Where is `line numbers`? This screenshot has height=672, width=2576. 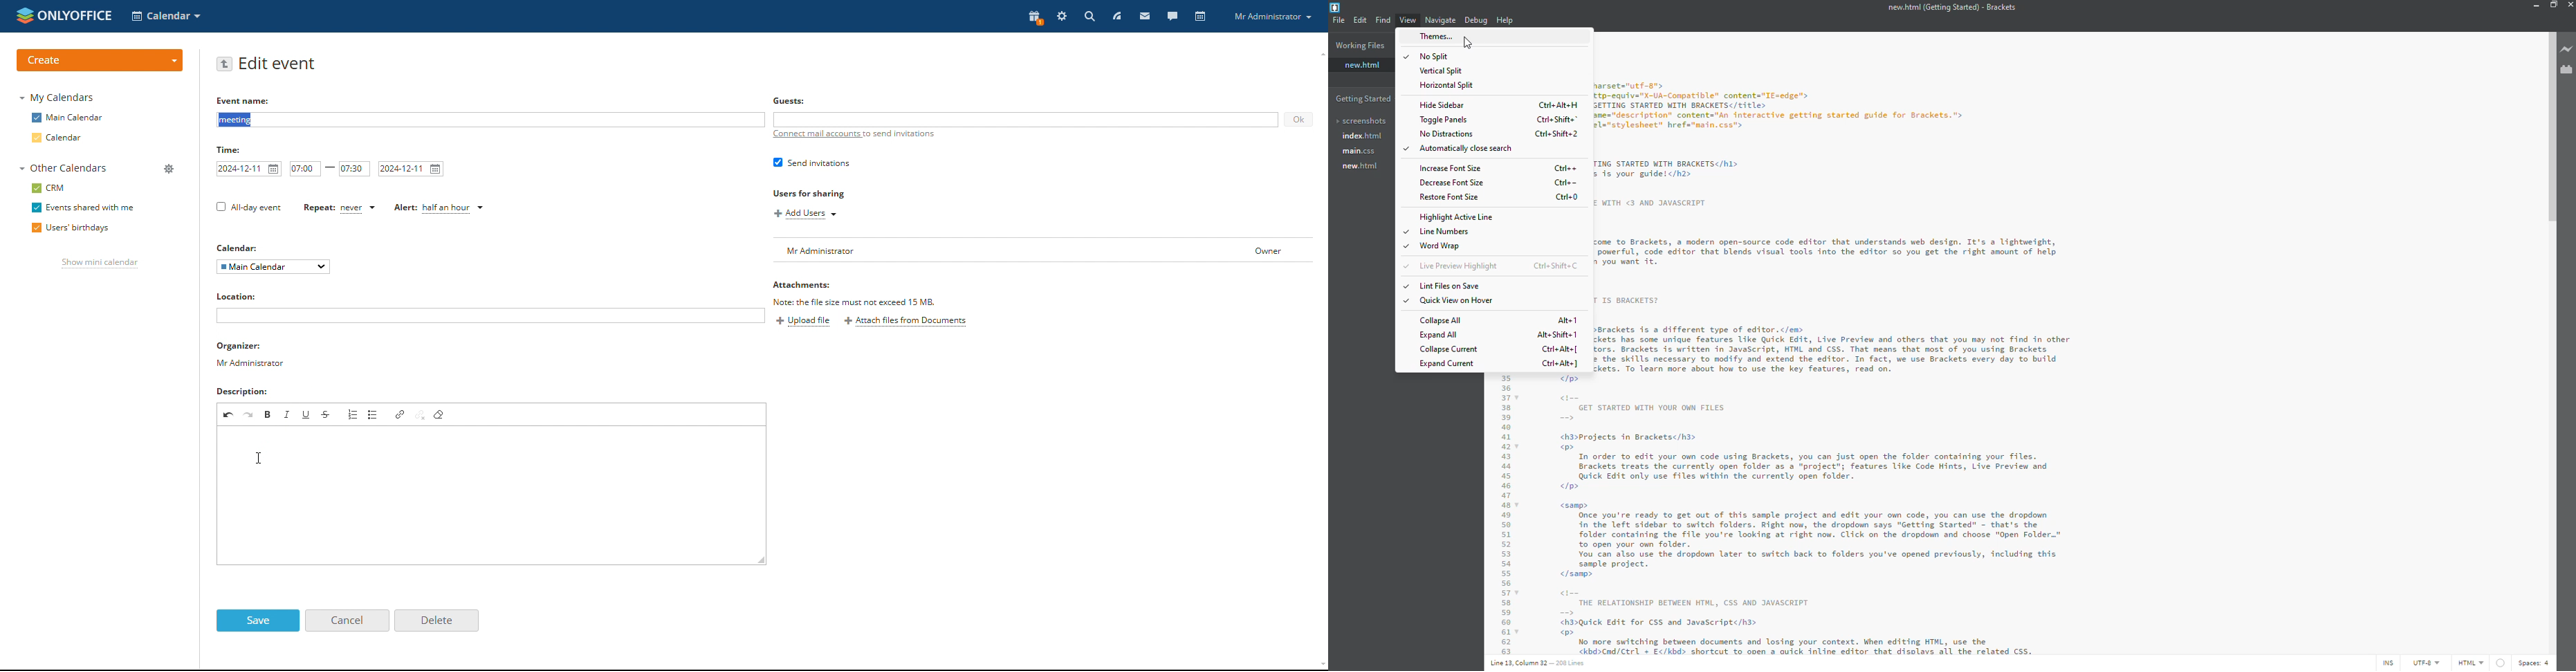
line numbers is located at coordinates (1446, 231).